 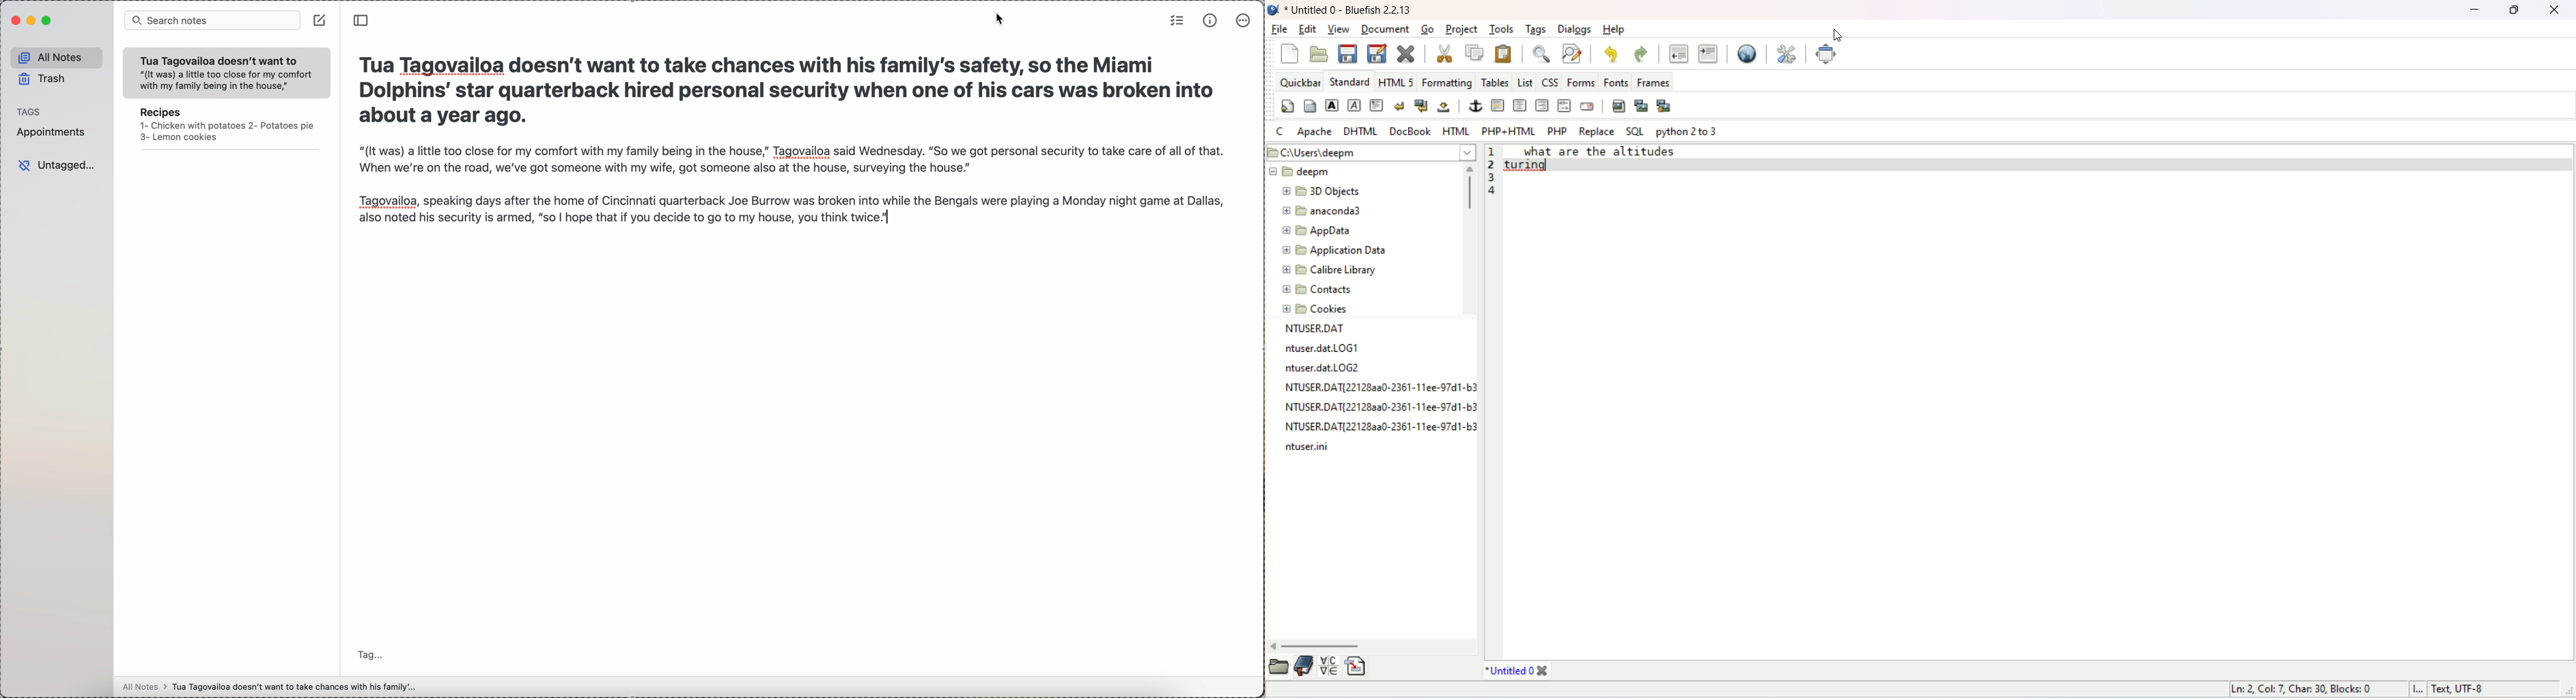 I want to click on horizontal scroll bar, so click(x=1373, y=645).